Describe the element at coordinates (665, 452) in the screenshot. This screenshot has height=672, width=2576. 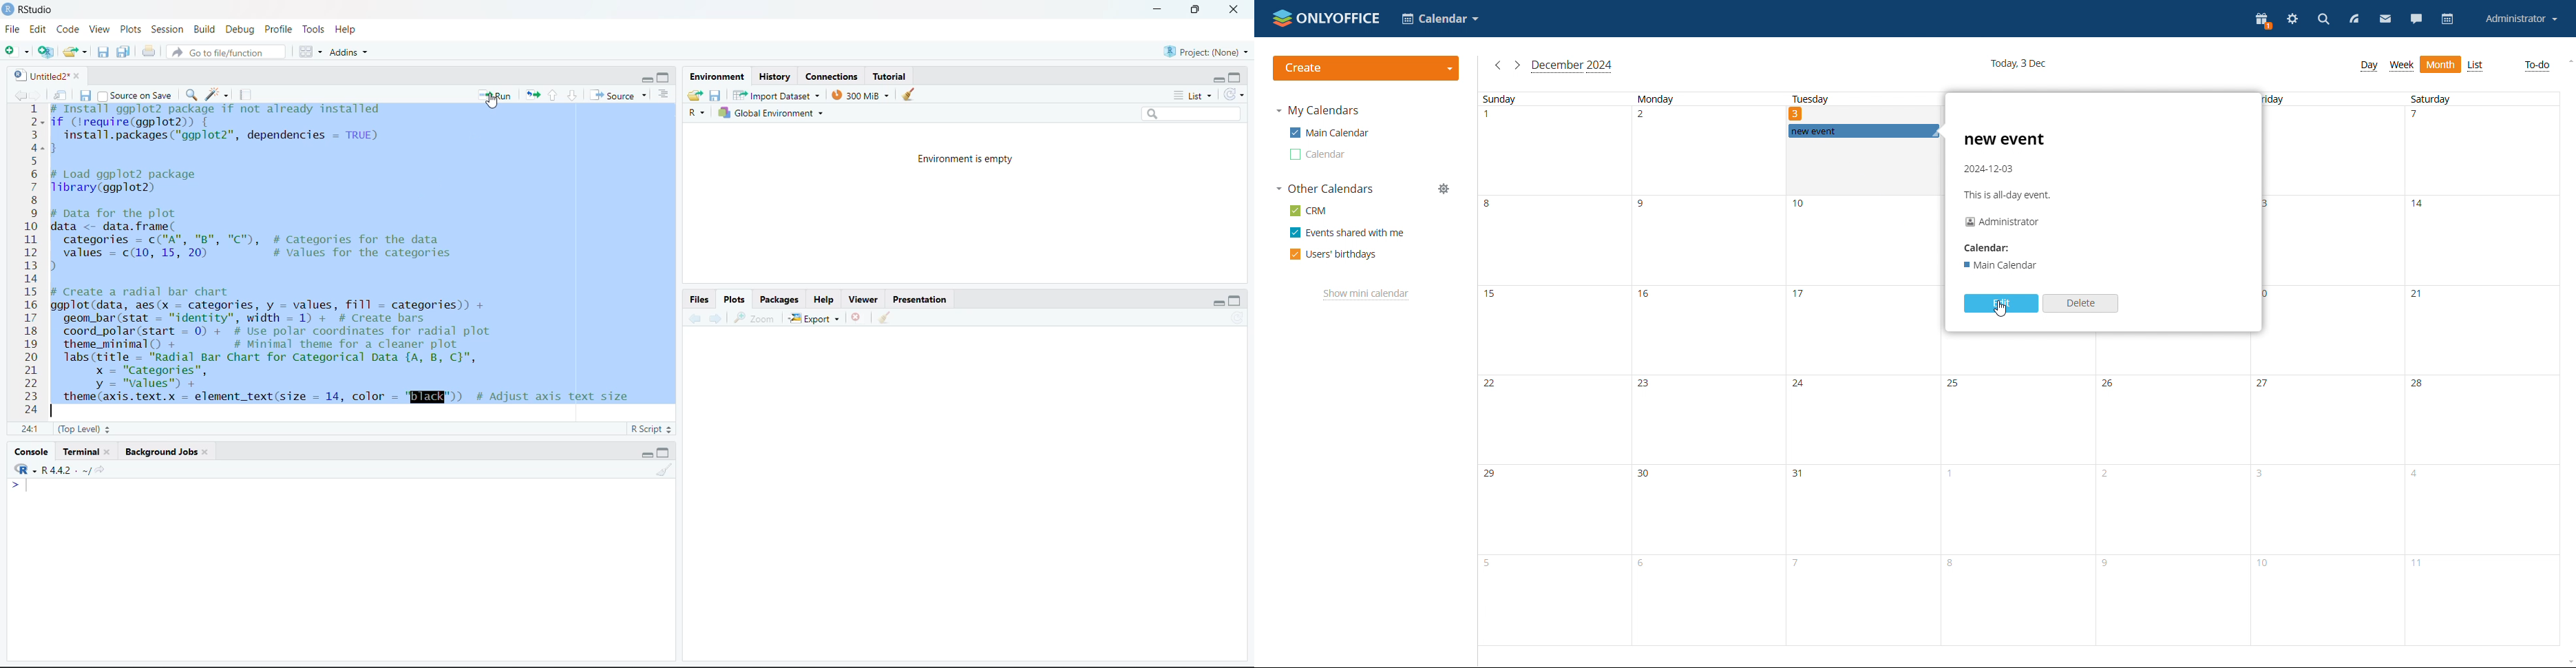
I see `hide console` at that location.